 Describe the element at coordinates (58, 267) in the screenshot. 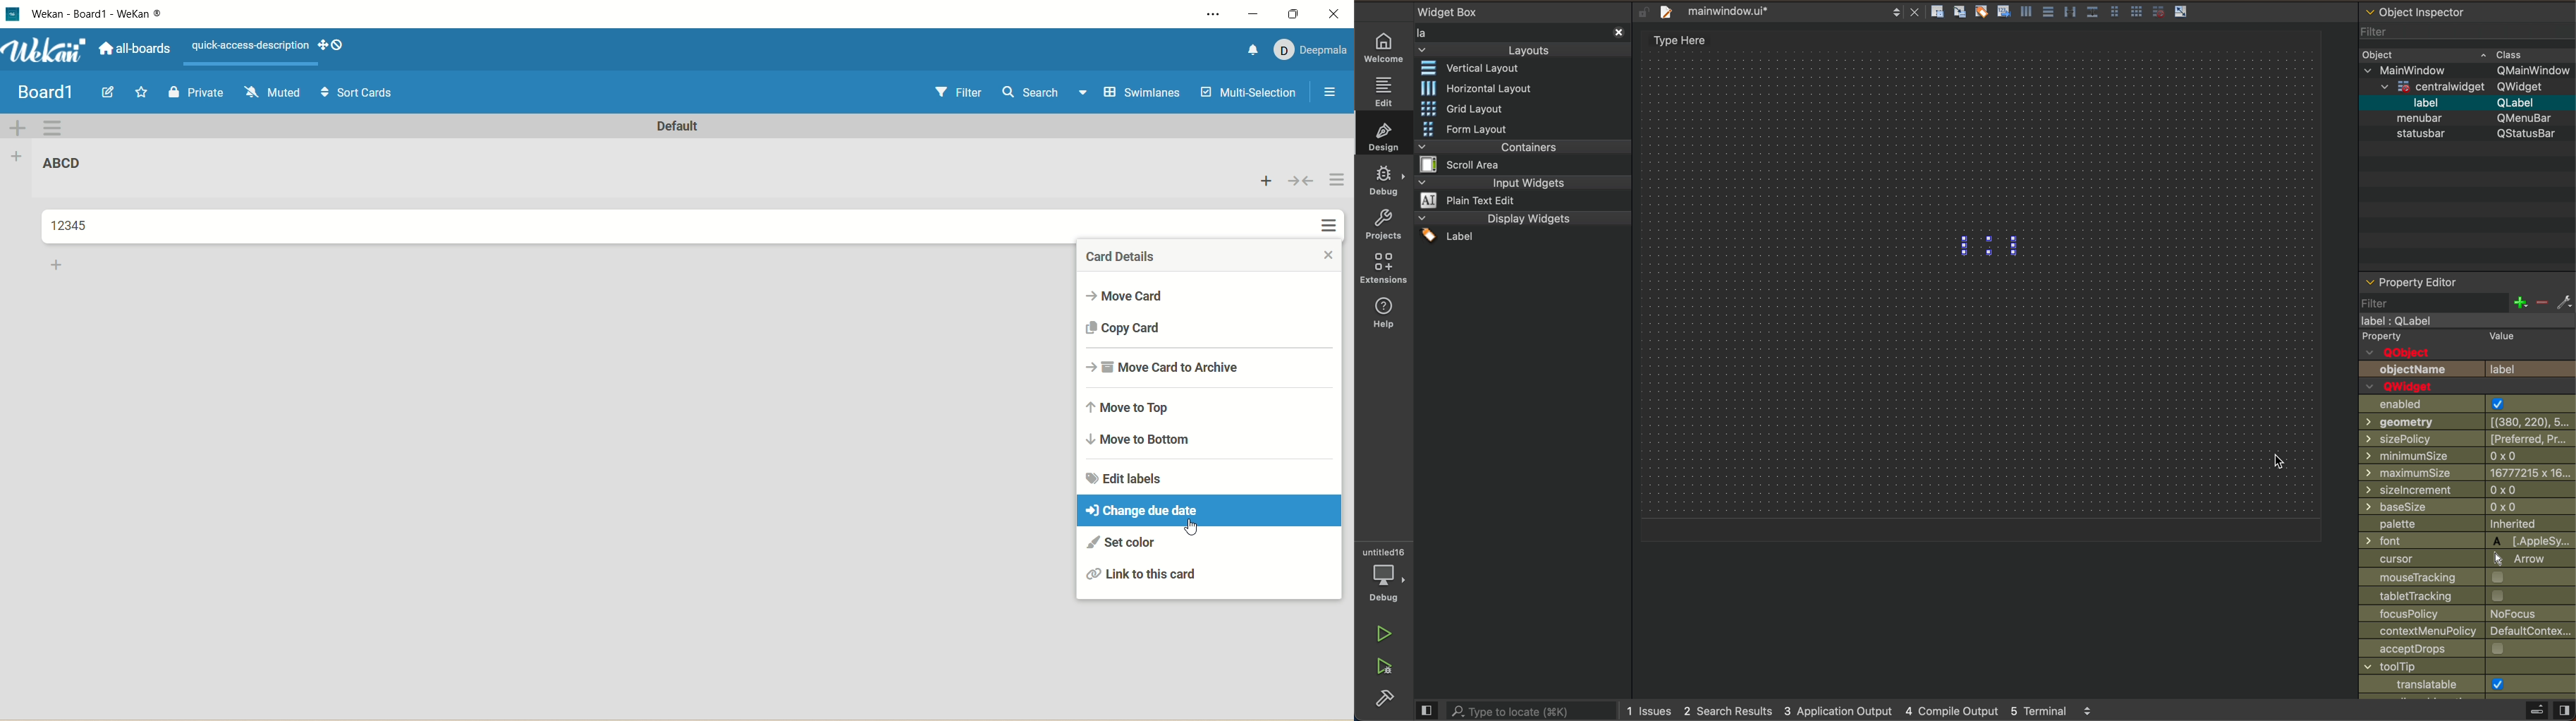

I see `add card` at that location.